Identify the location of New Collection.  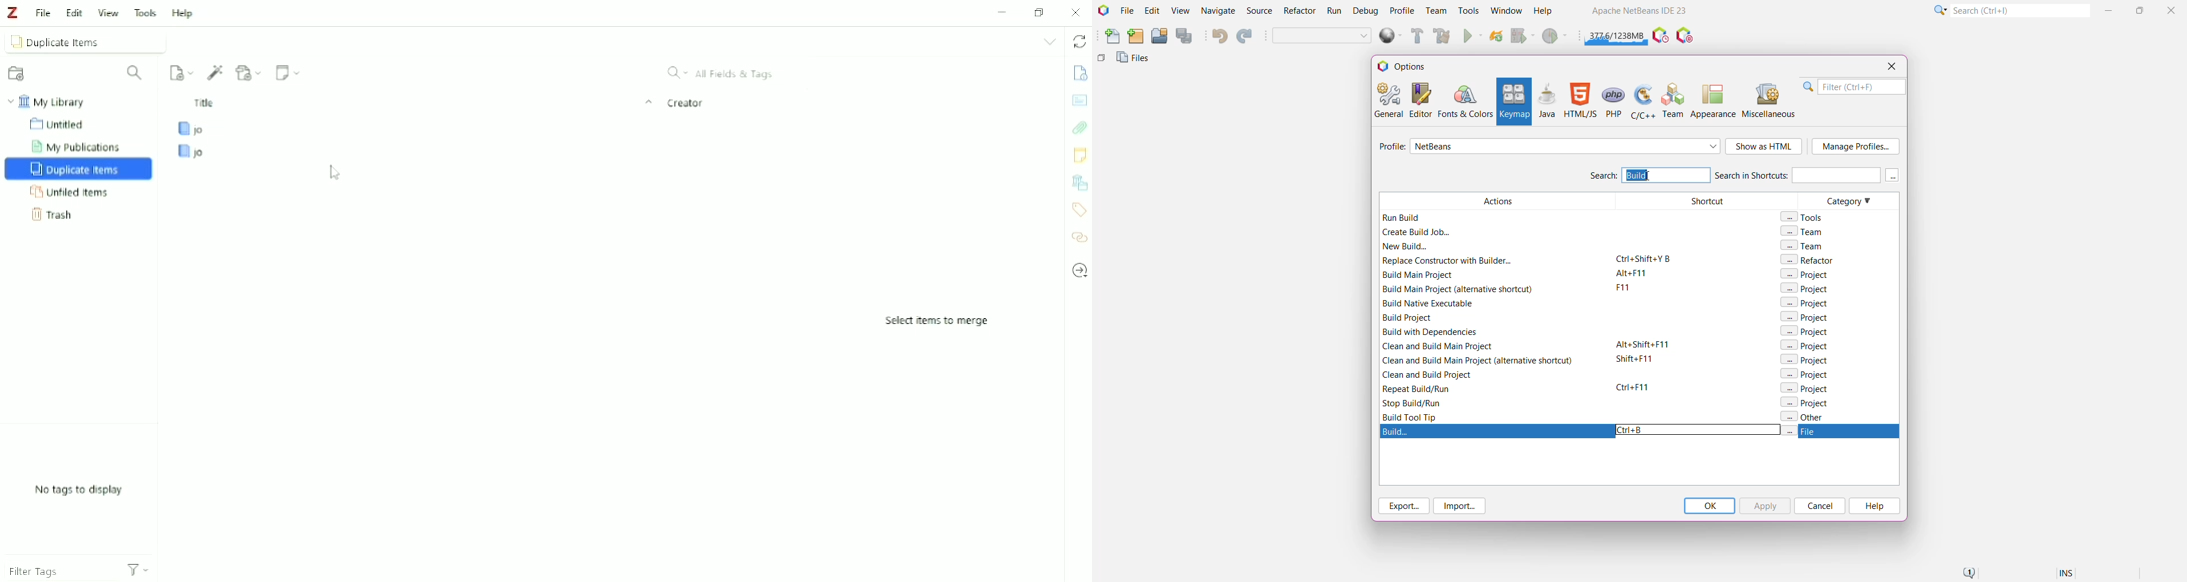
(18, 74).